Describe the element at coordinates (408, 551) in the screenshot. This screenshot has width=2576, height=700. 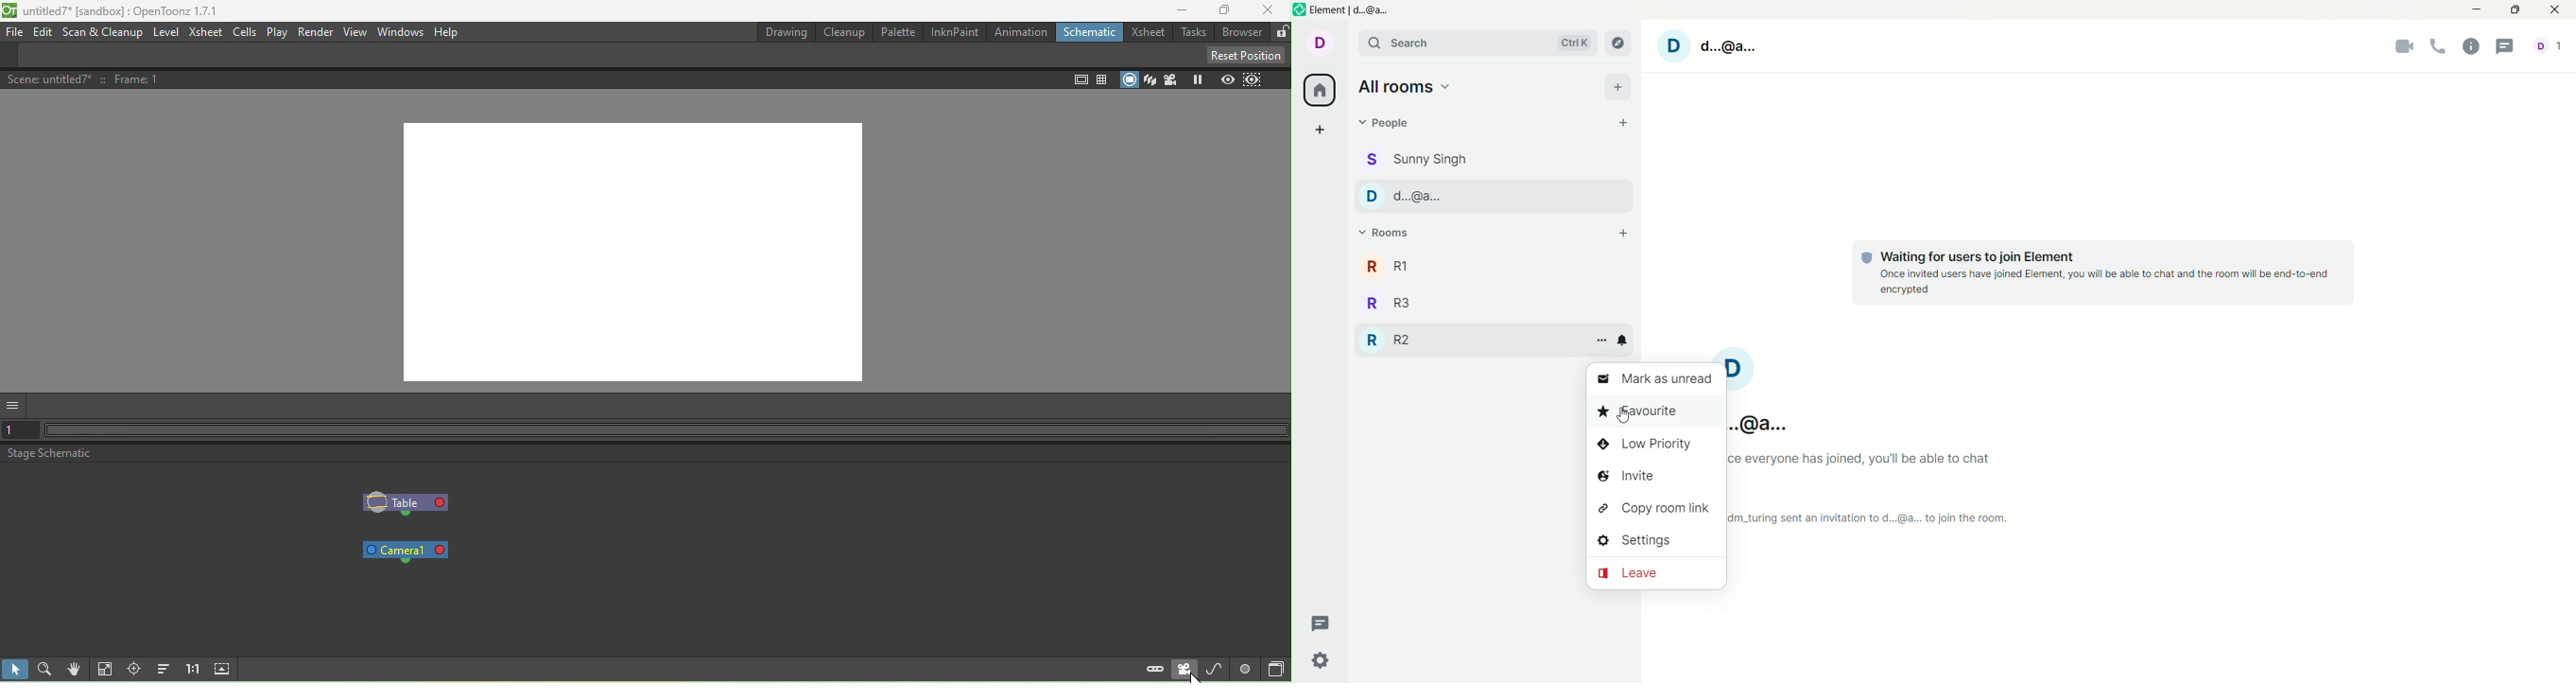
I see `Camera1` at that location.